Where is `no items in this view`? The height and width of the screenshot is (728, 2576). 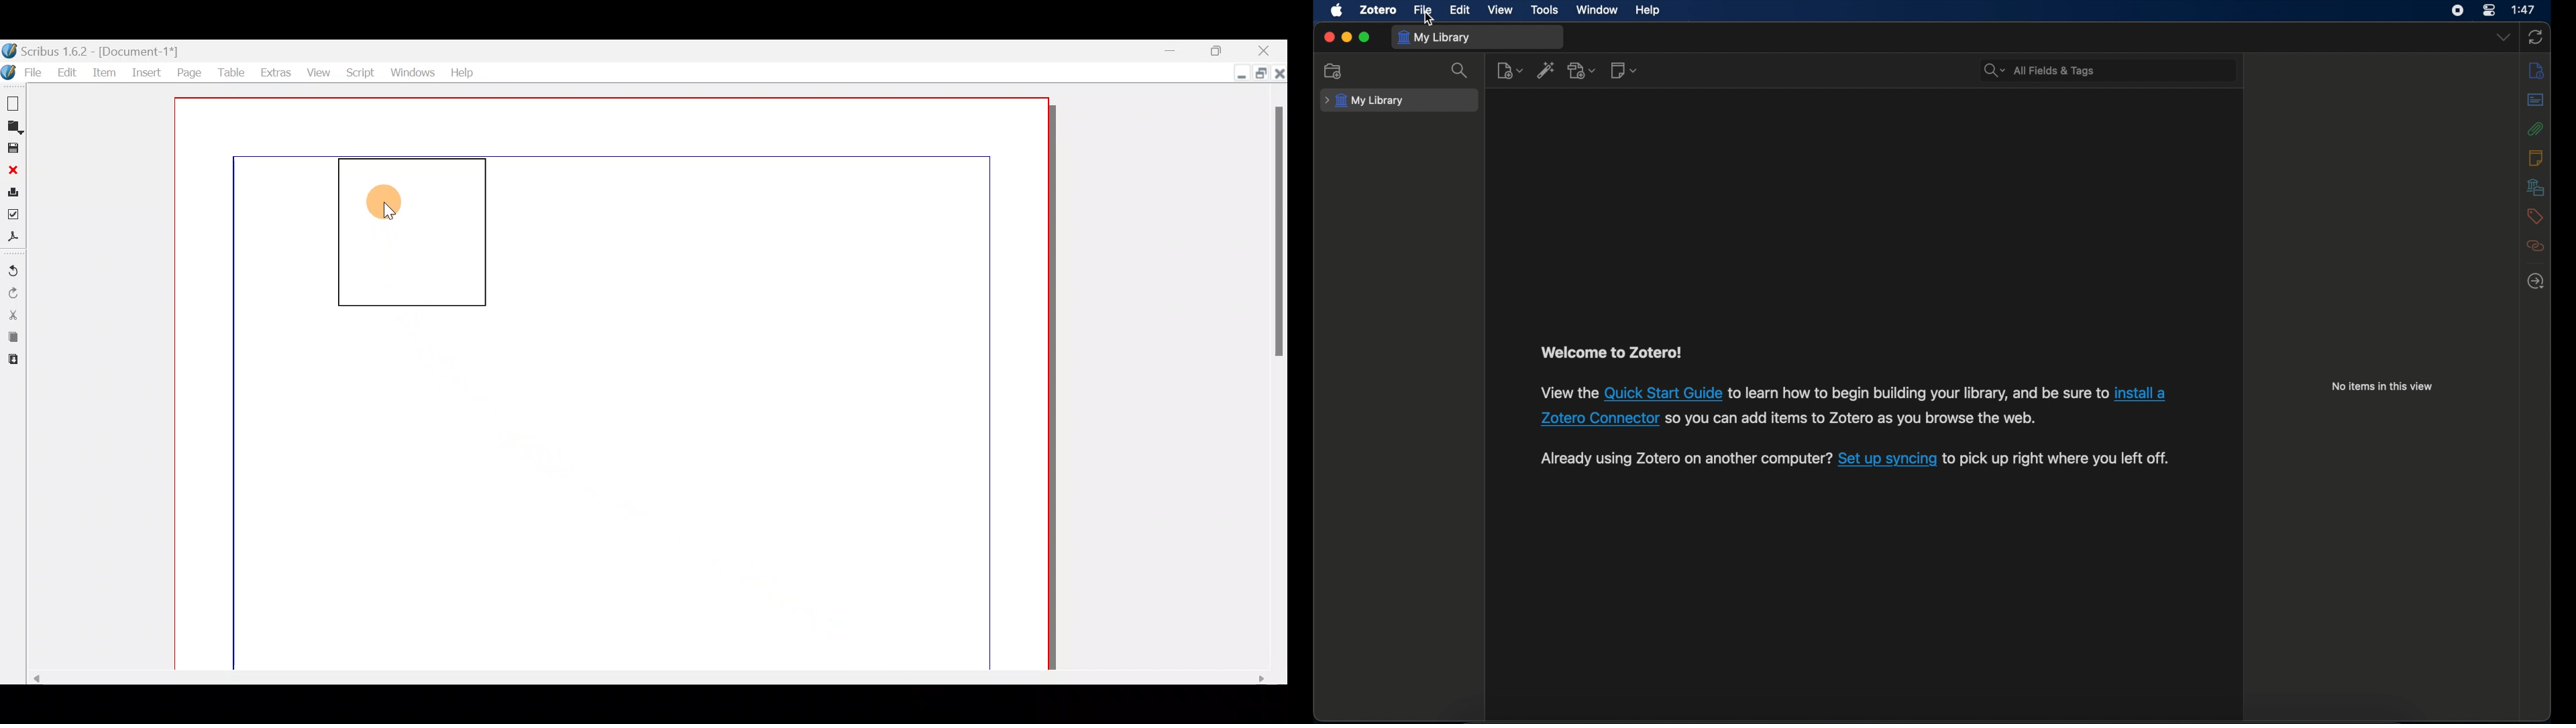 no items in this view is located at coordinates (2383, 386).